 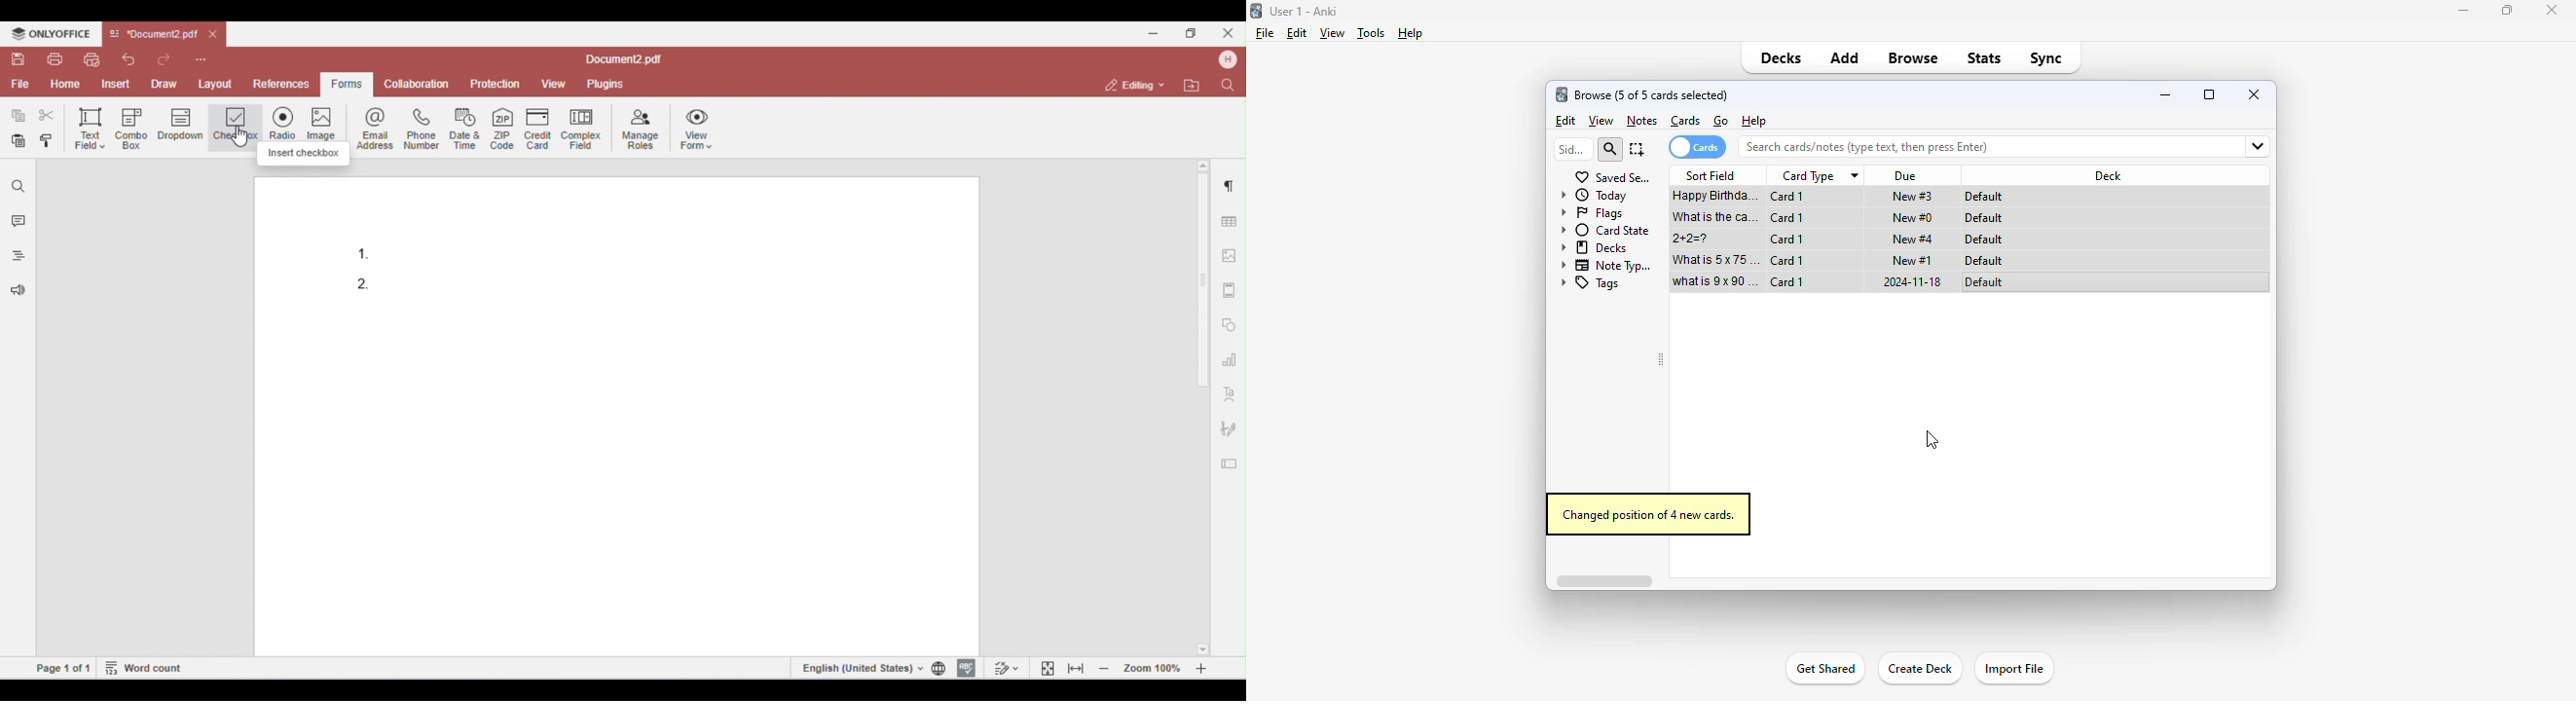 I want to click on close, so click(x=2552, y=11).